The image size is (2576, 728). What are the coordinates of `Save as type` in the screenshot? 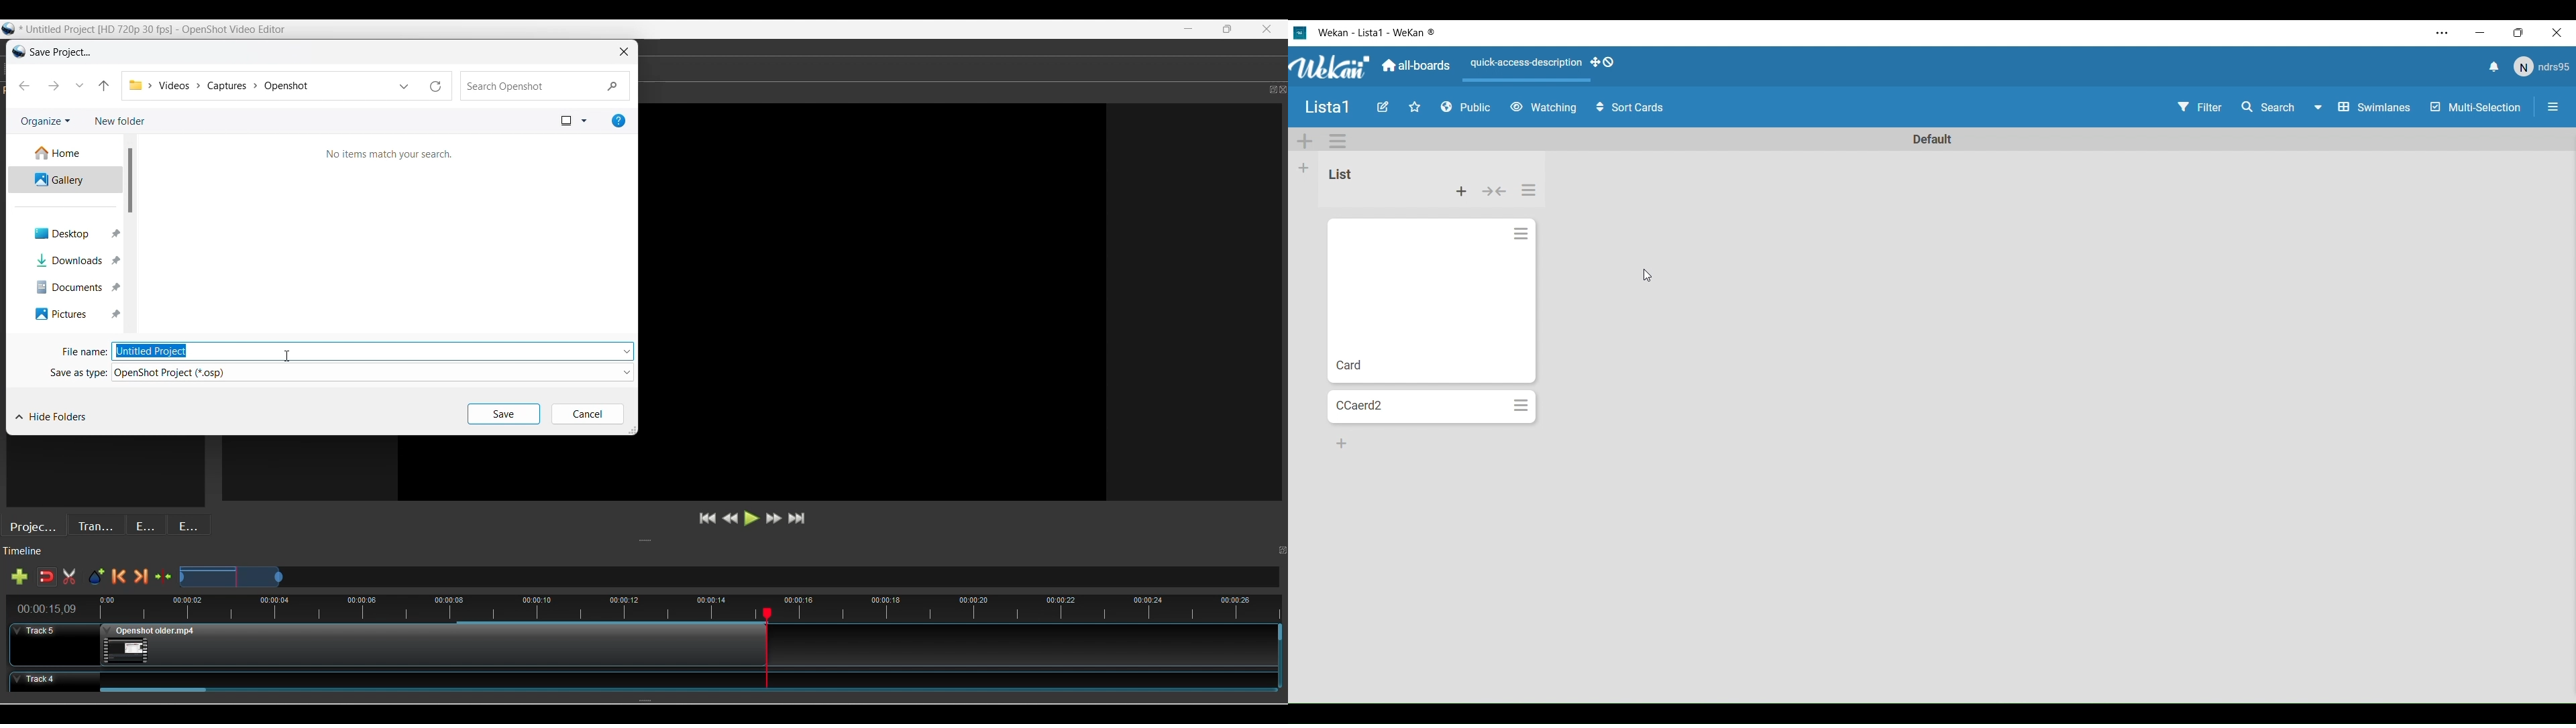 It's located at (77, 371).